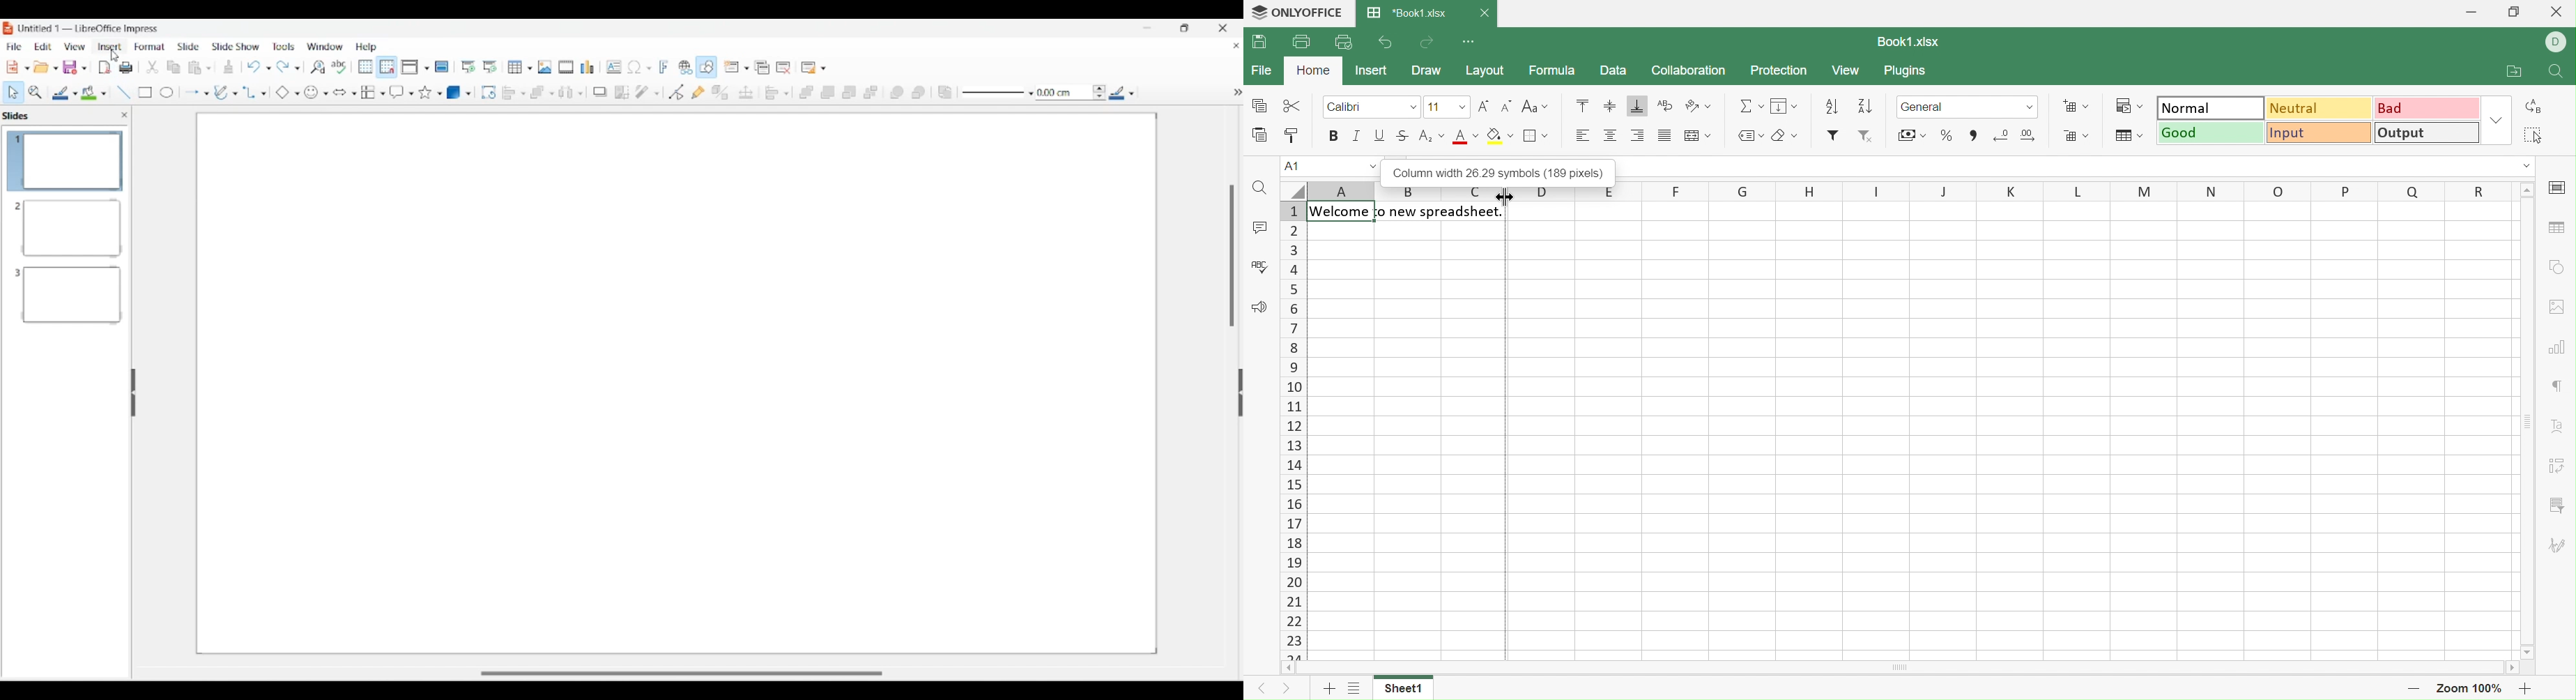  What do you see at coordinates (2556, 505) in the screenshot?
I see `Slicer settings` at bounding box center [2556, 505].